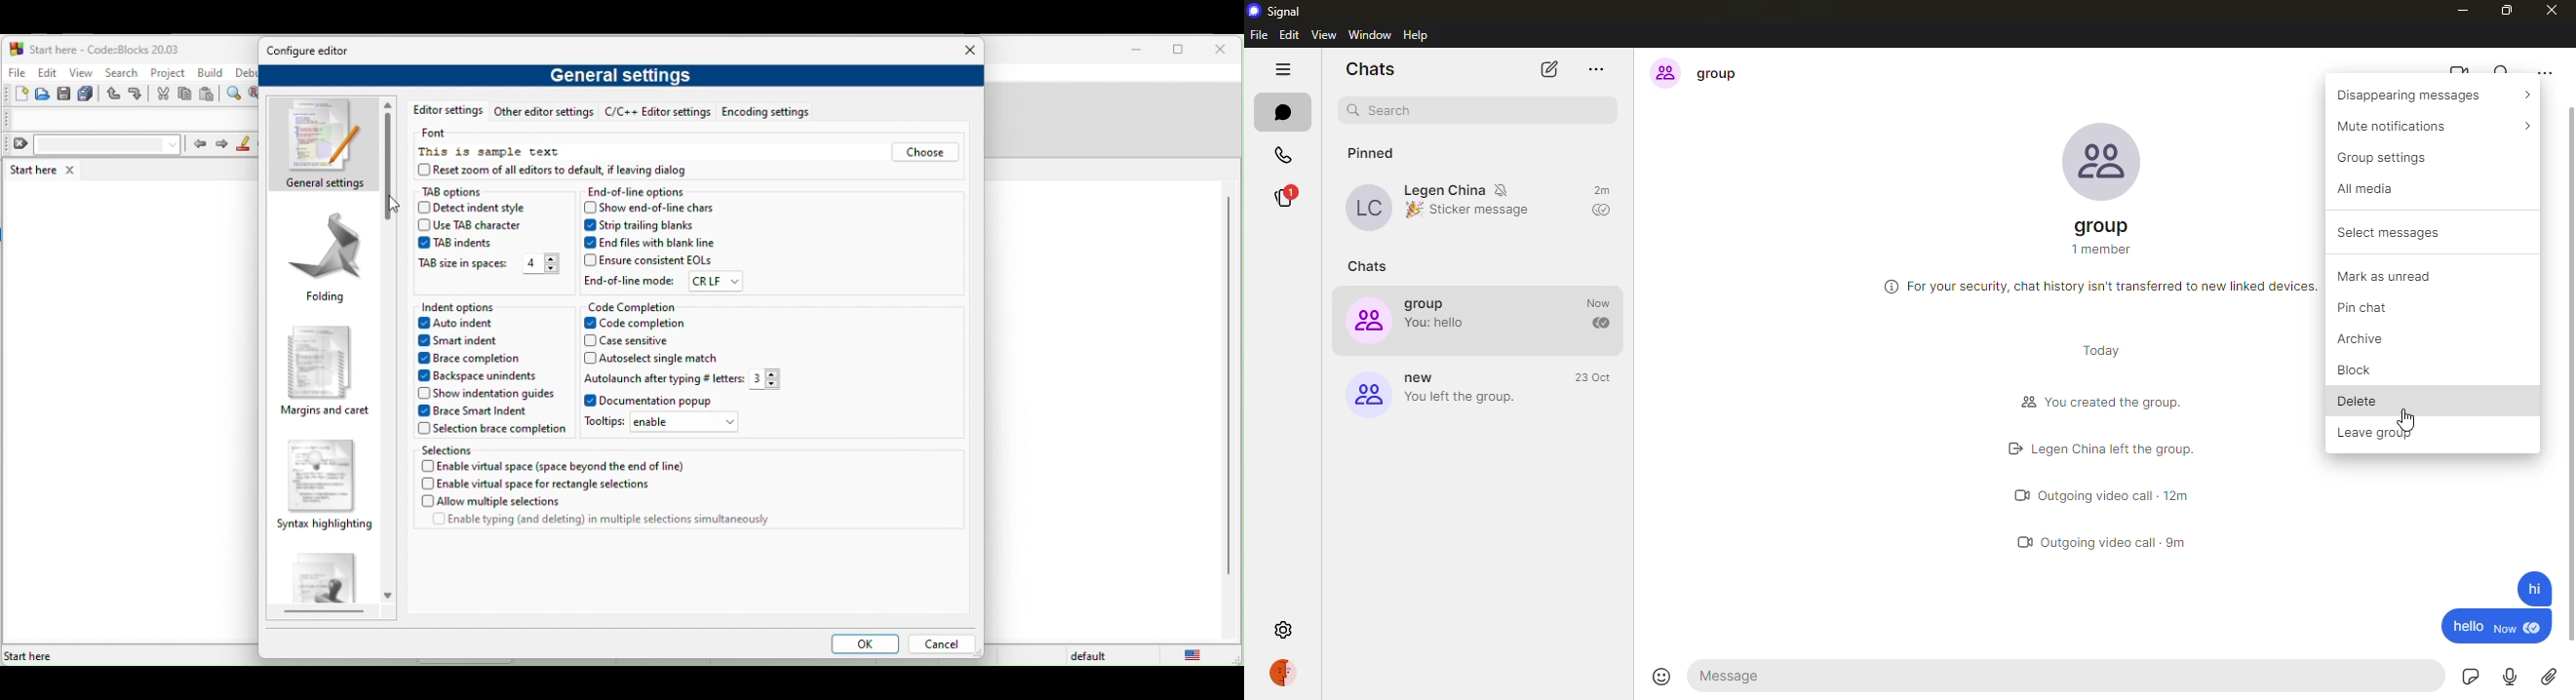  What do you see at coordinates (2505, 631) in the screenshot?
I see `new` at bounding box center [2505, 631].